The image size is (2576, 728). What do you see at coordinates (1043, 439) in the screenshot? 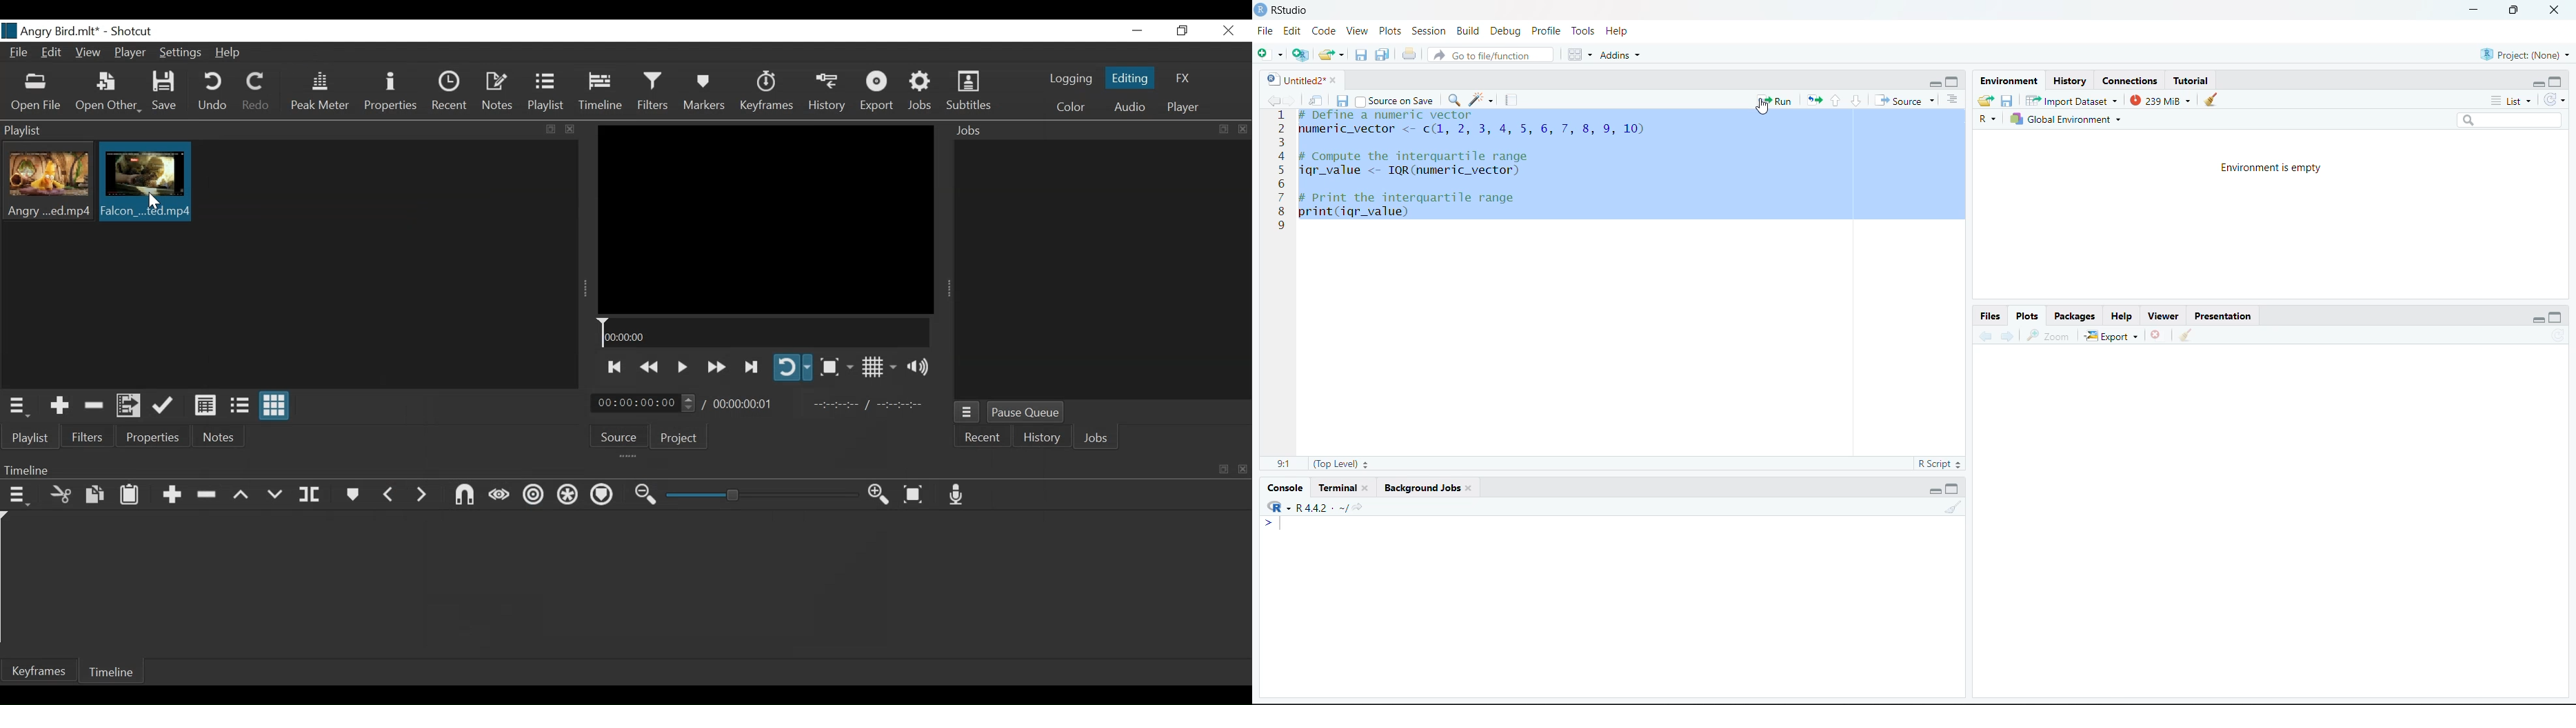
I see `History` at bounding box center [1043, 439].